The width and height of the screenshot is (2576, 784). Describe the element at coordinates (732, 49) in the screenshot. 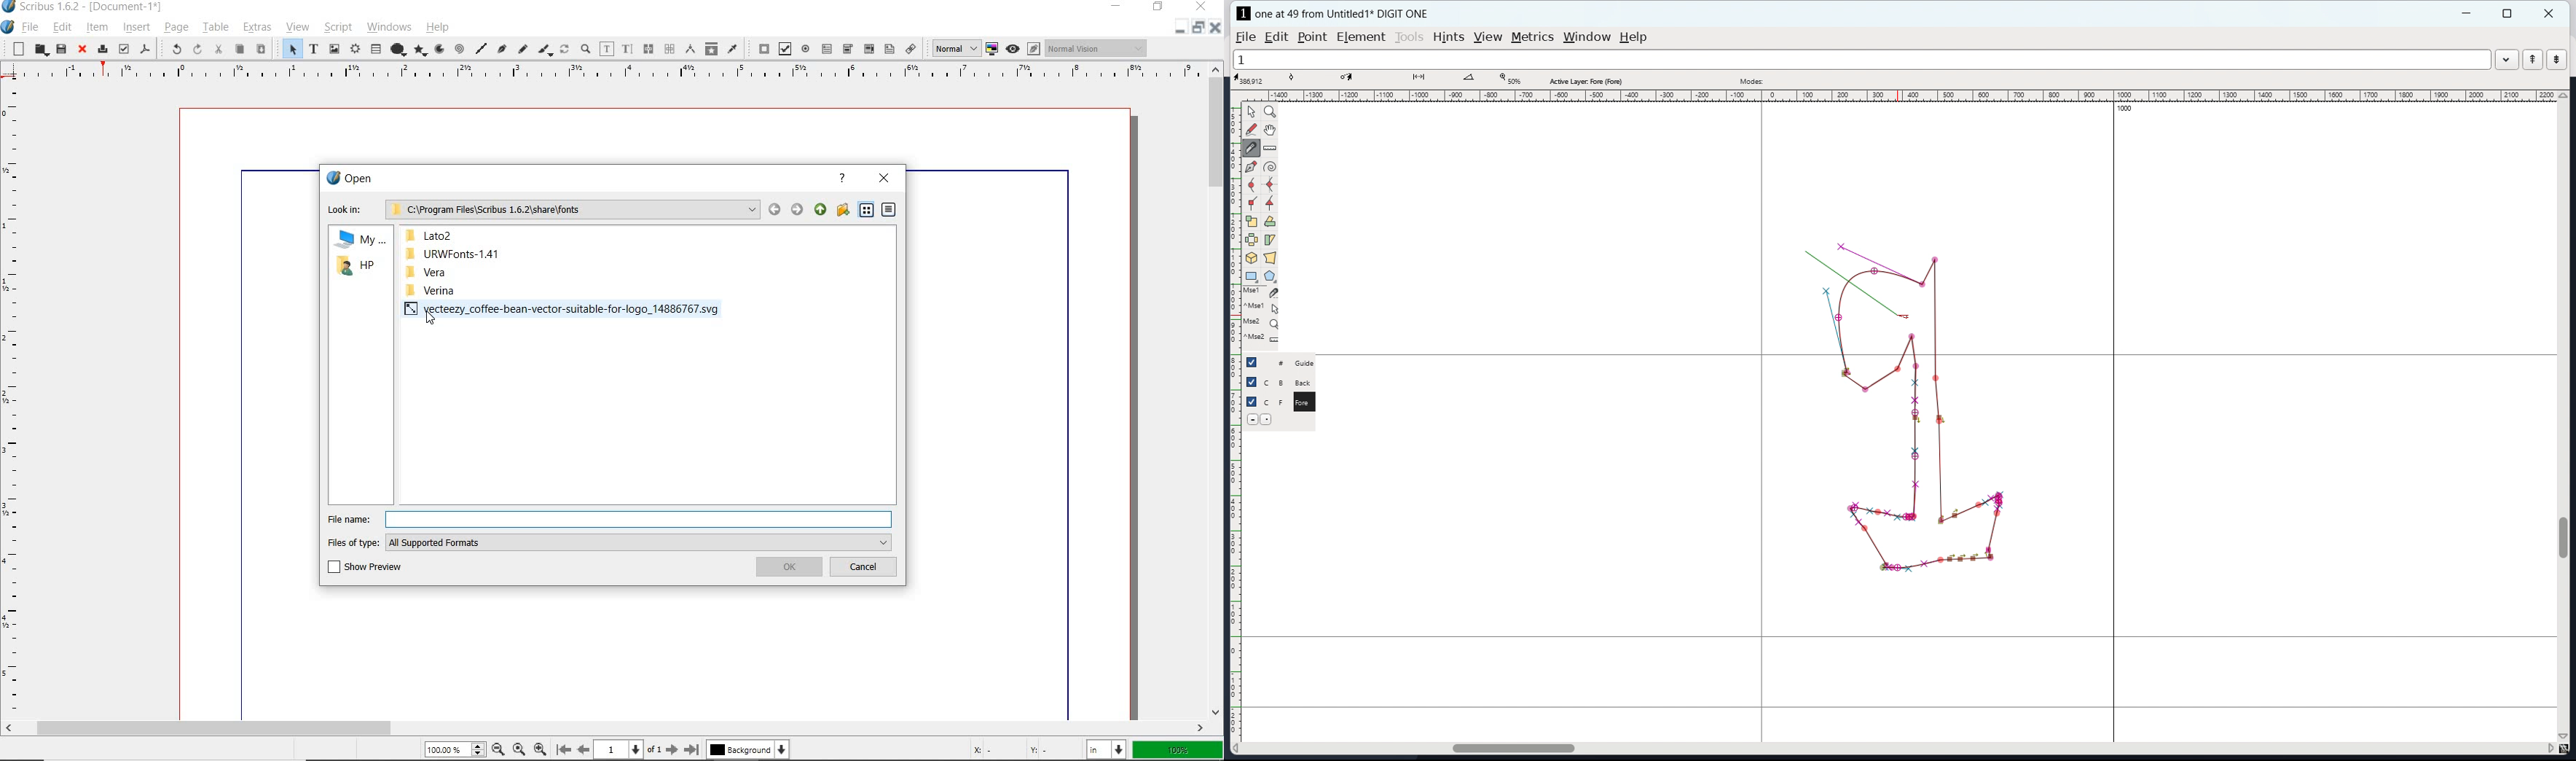

I see `eye dropper` at that location.